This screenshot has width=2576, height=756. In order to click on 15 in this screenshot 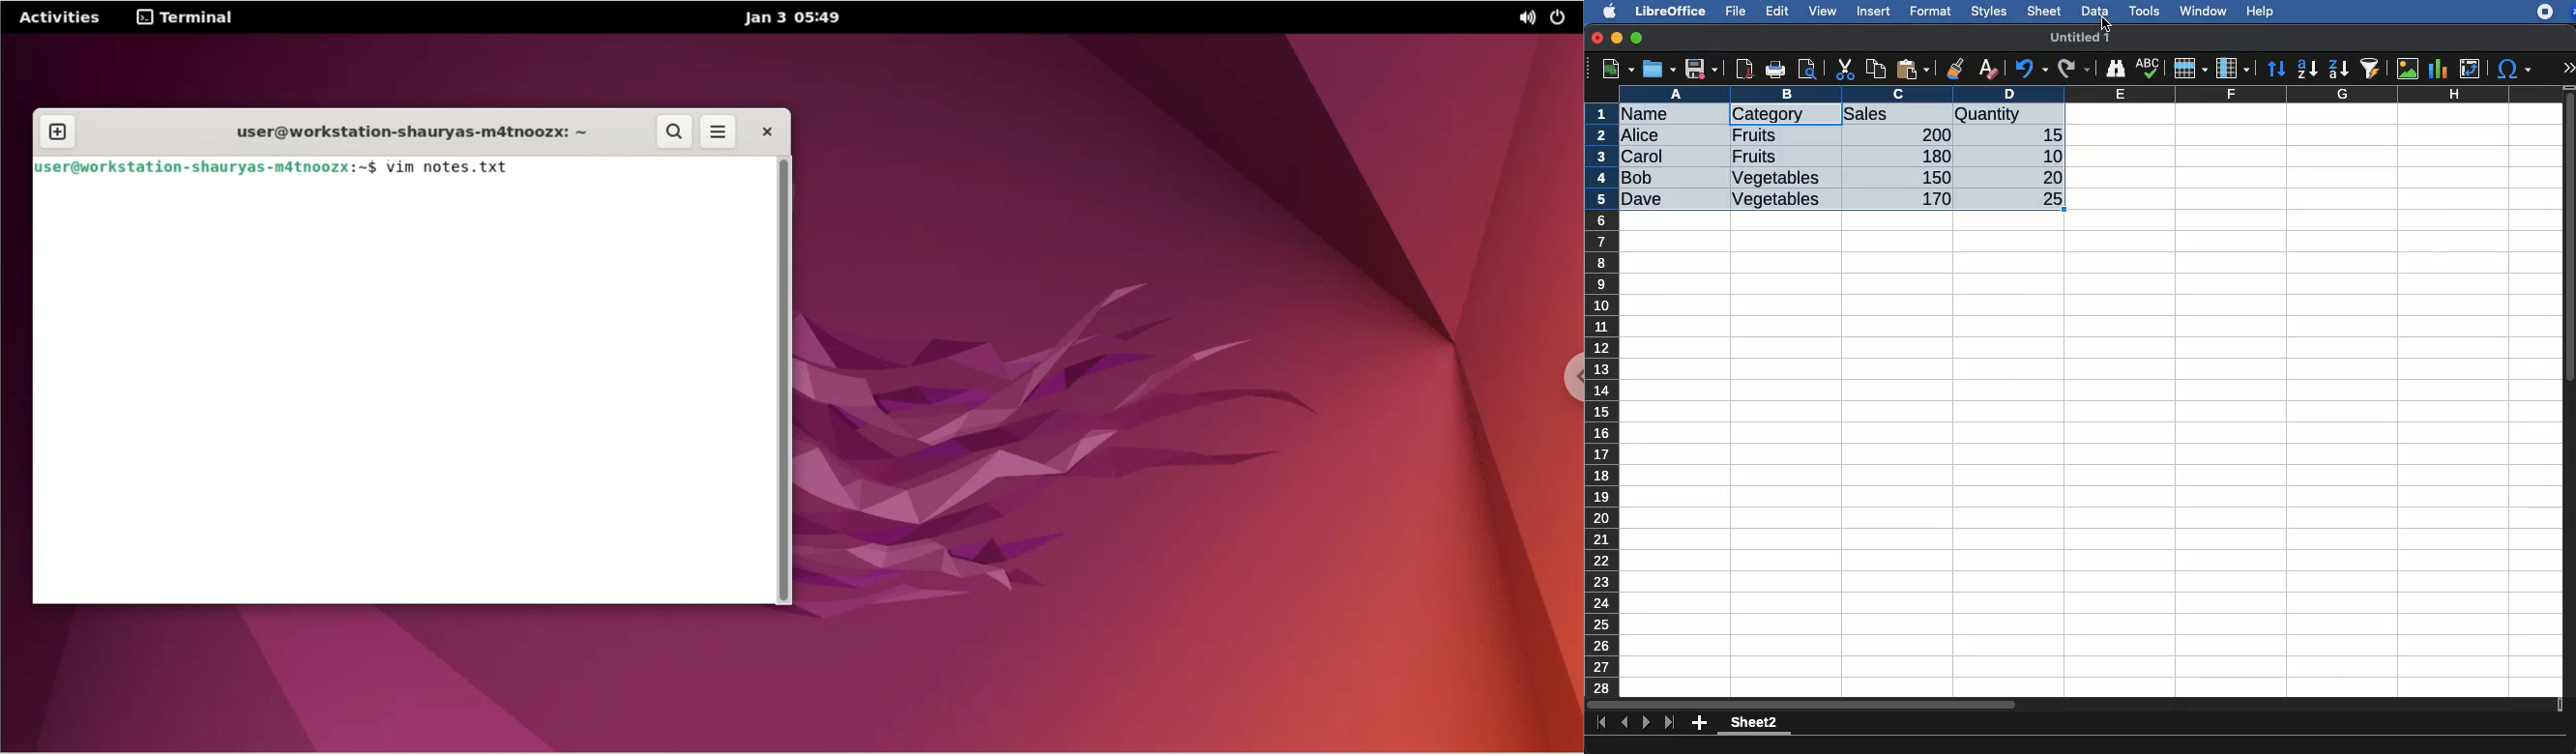, I will do `click(2047, 135)`.